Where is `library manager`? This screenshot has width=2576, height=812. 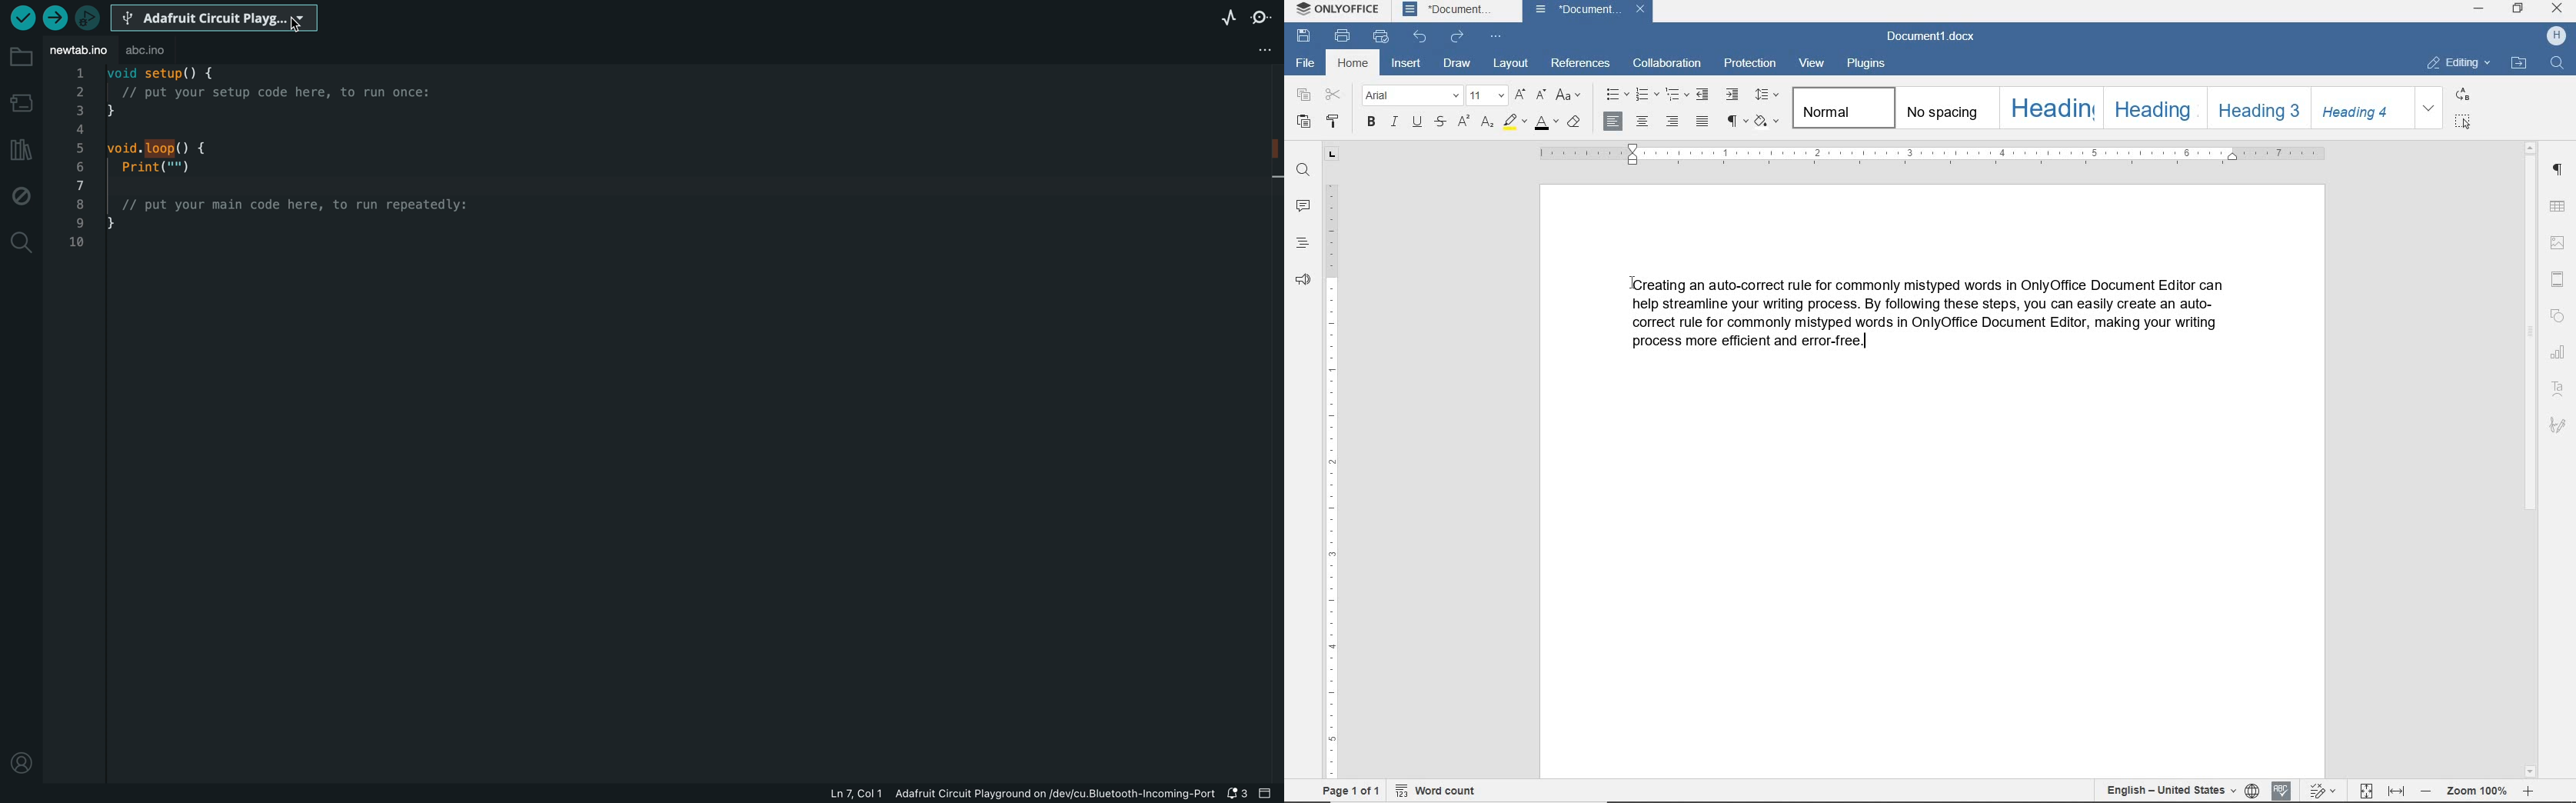
library manager is located at coordinates (21, 148).